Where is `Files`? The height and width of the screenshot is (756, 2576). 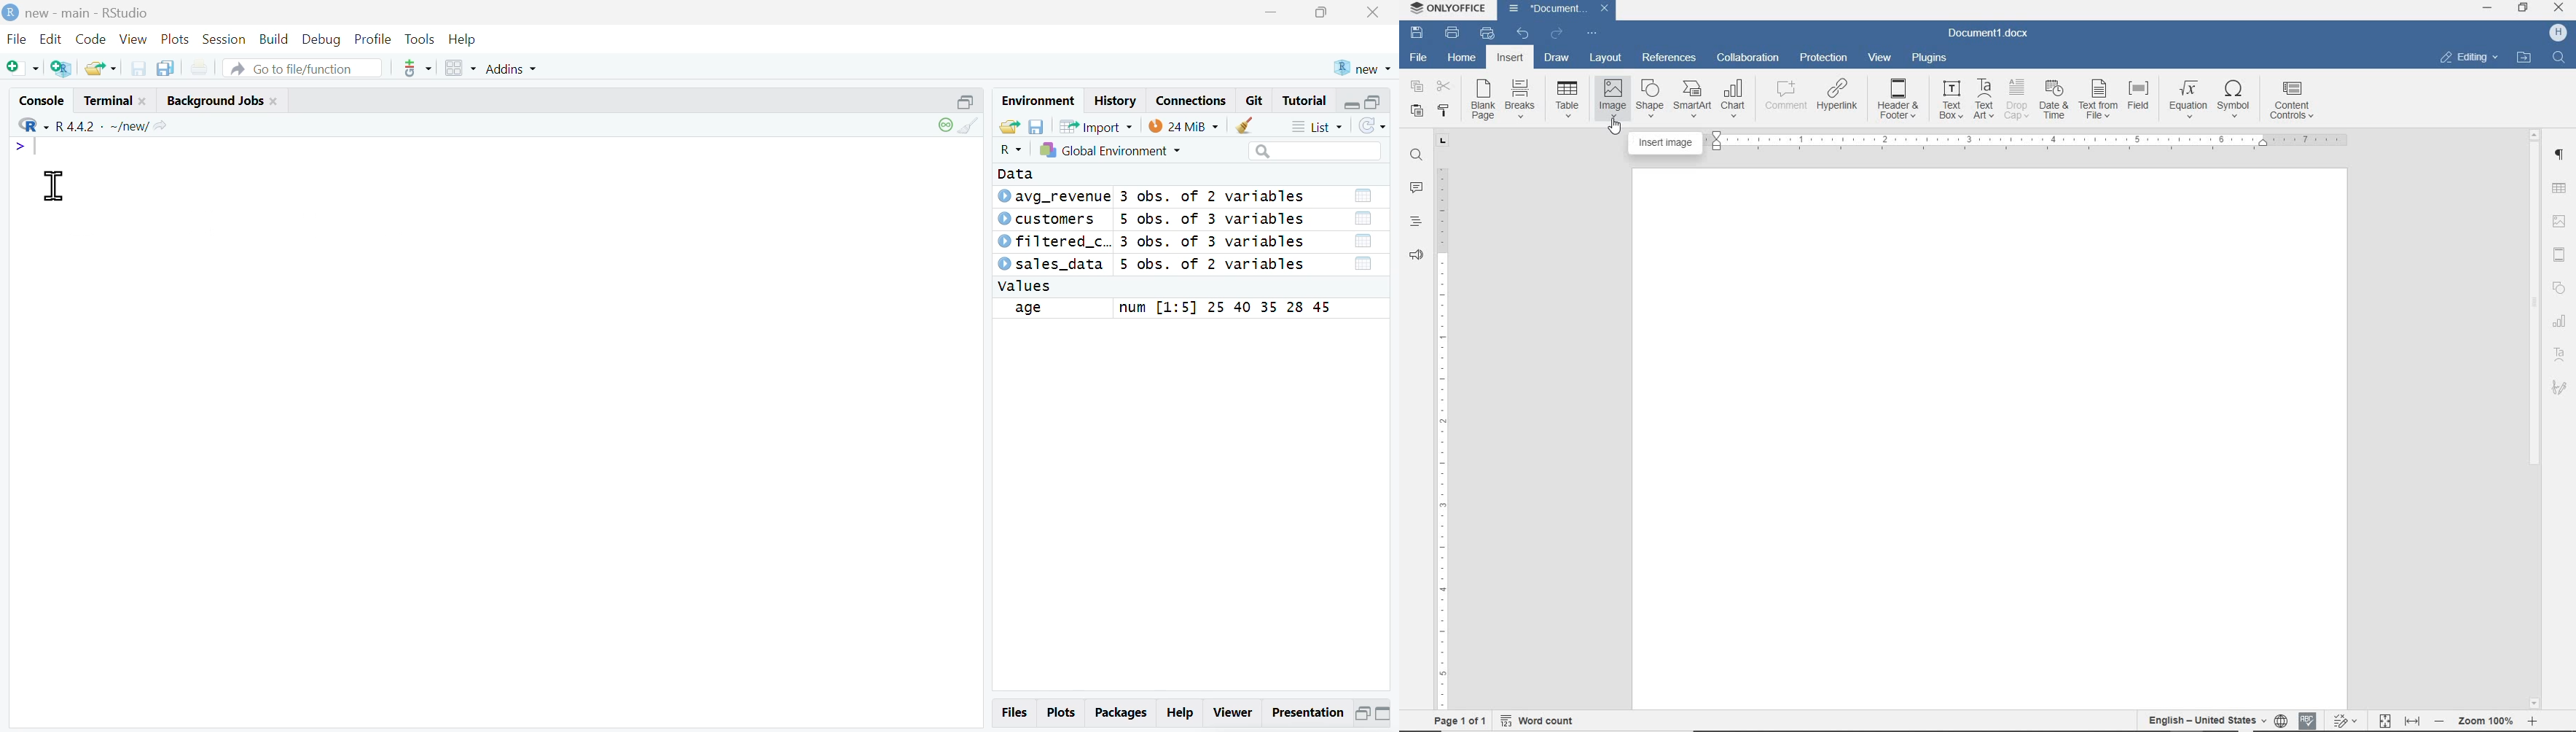 Files is located at coordinates (1015, 712).